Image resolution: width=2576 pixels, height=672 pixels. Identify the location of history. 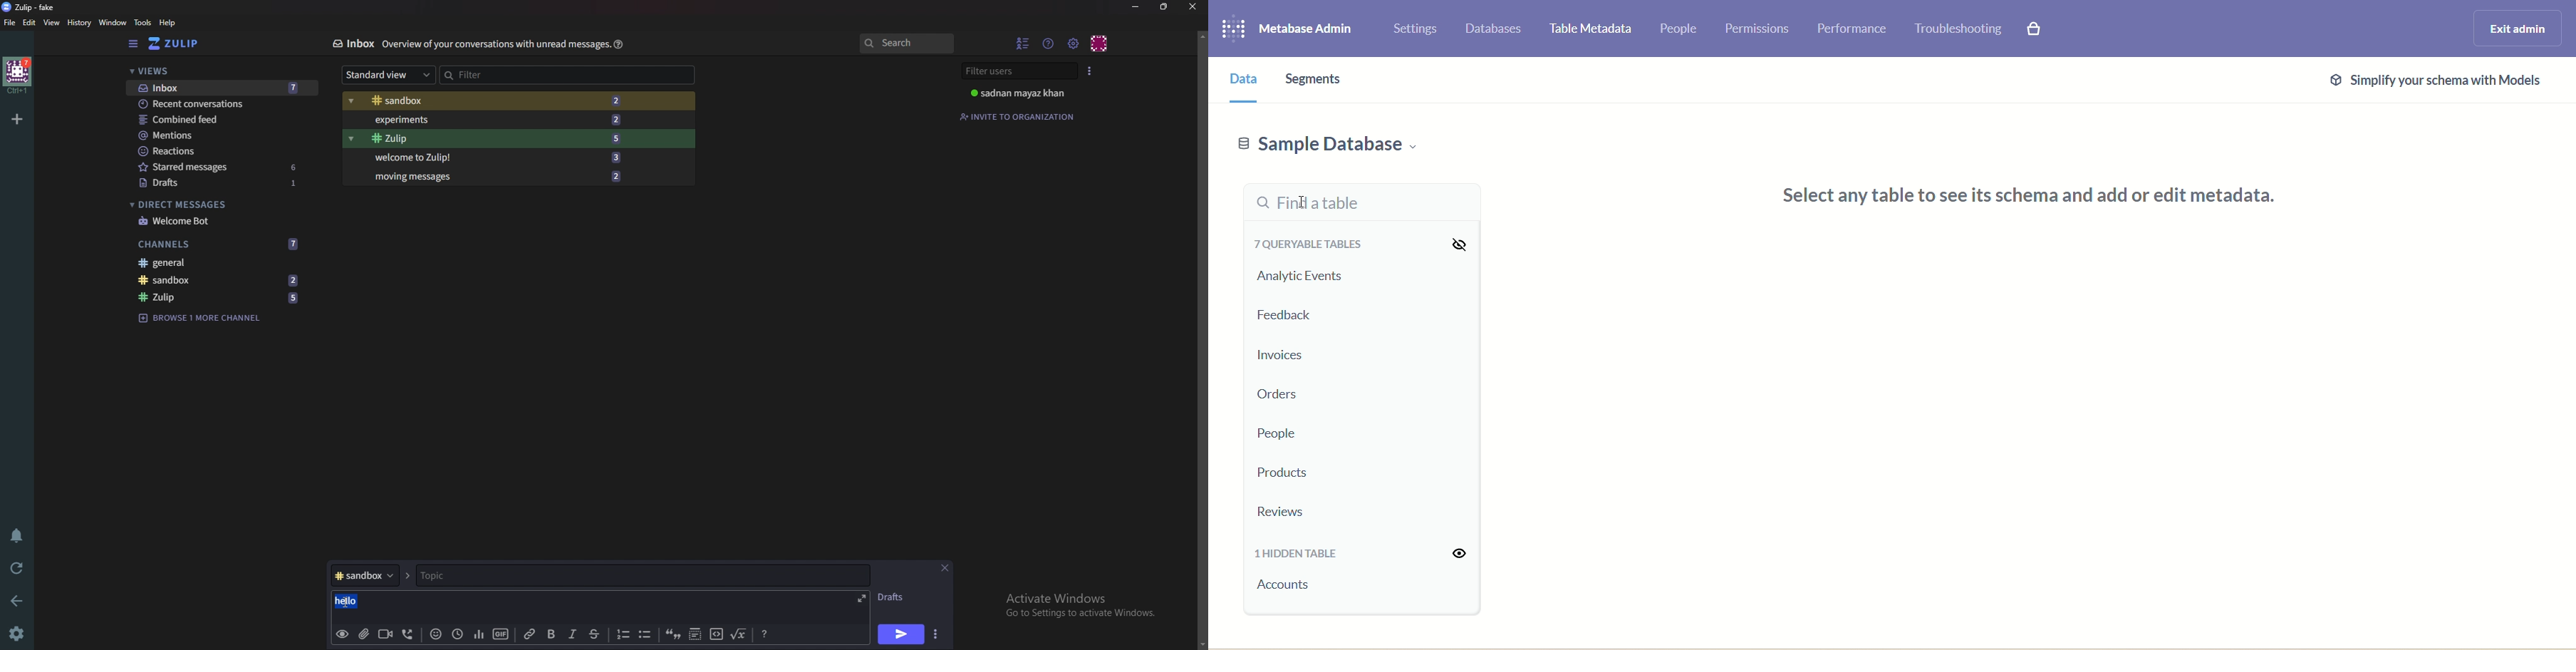
(78, 23).